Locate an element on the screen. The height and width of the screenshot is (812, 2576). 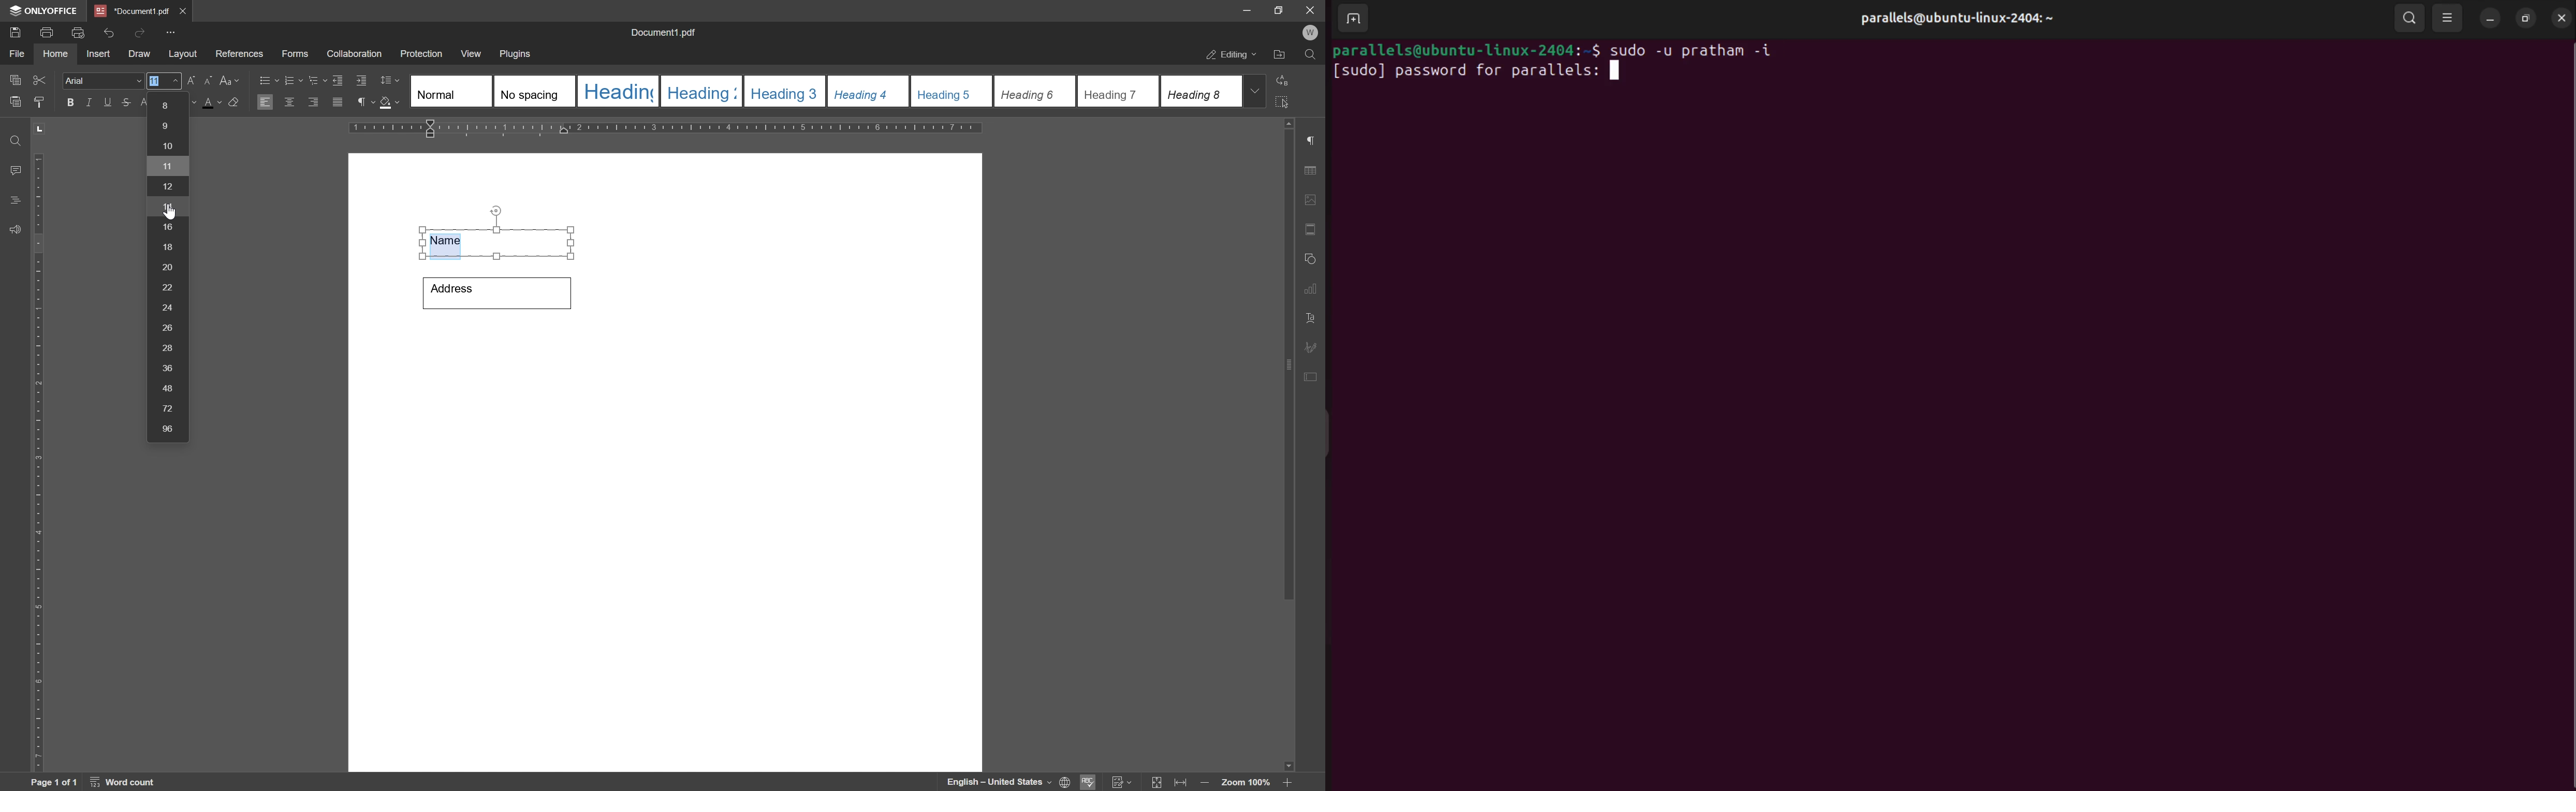
minimize is located at coordinates (2489, 17).